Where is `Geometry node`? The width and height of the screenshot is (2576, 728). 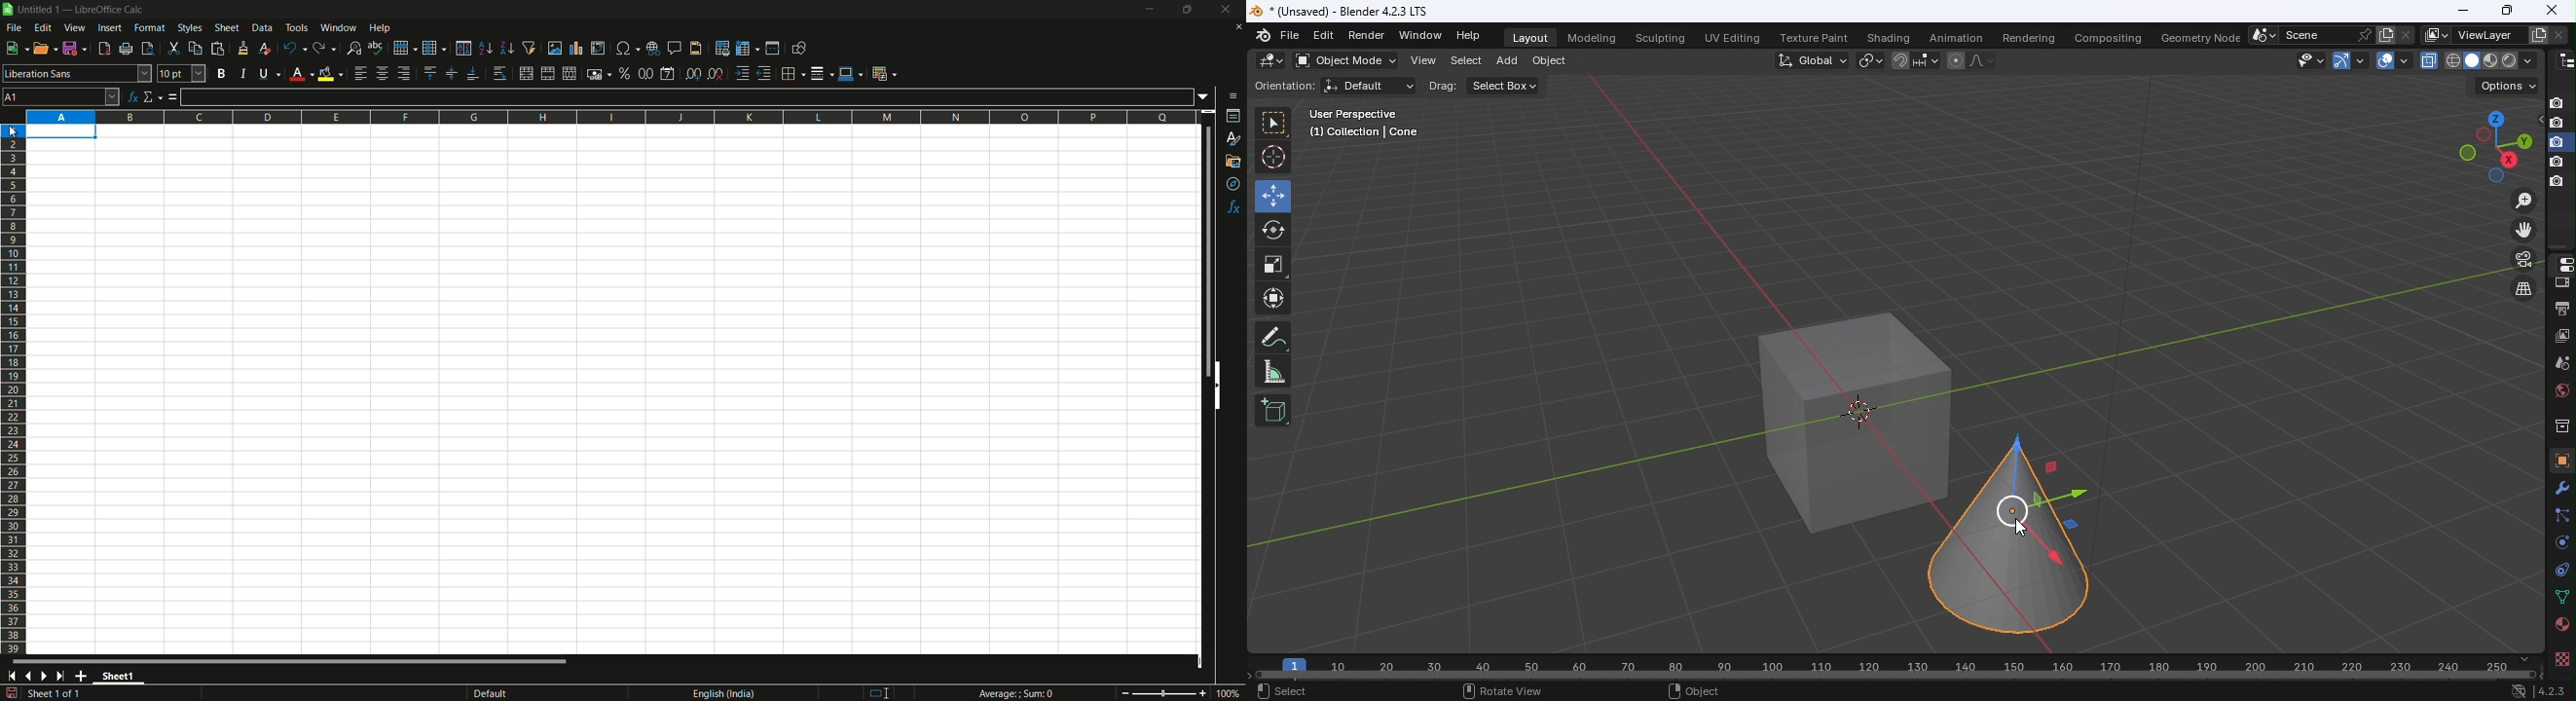
Geometry node is located at coordinates (2202, 35).